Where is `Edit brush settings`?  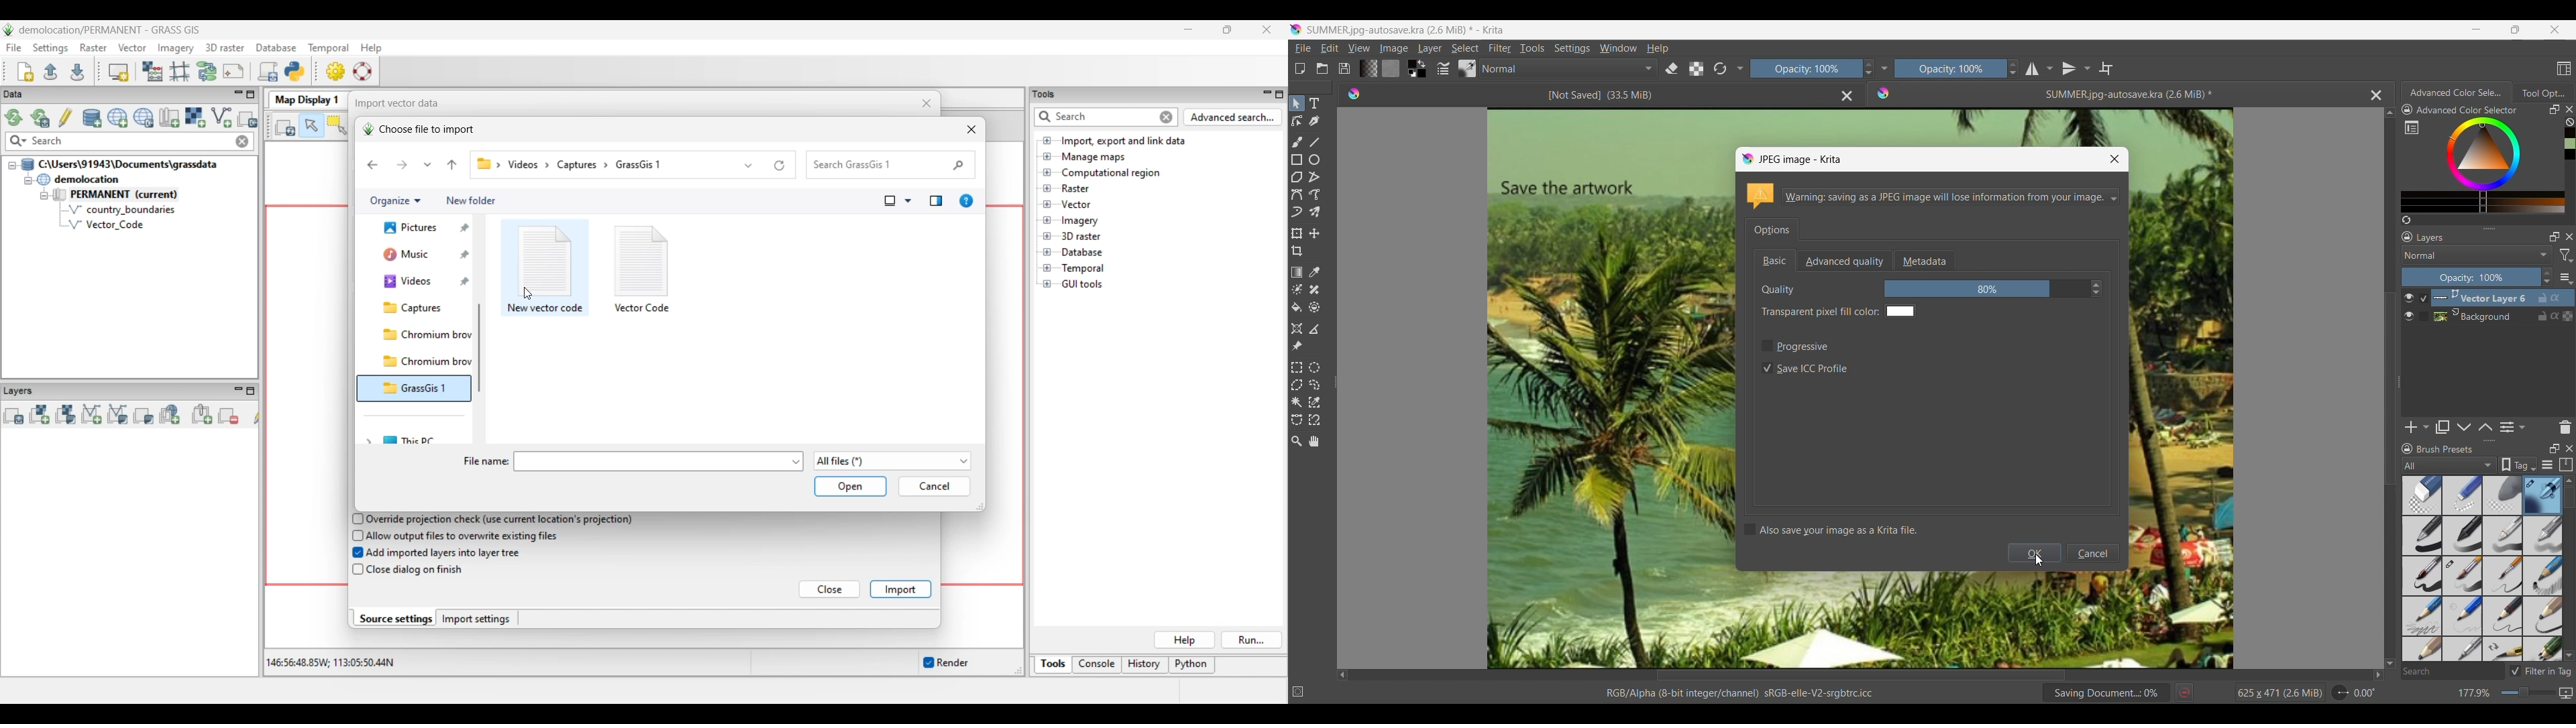 Edit brush settings is located at coordinates (1443, 68).